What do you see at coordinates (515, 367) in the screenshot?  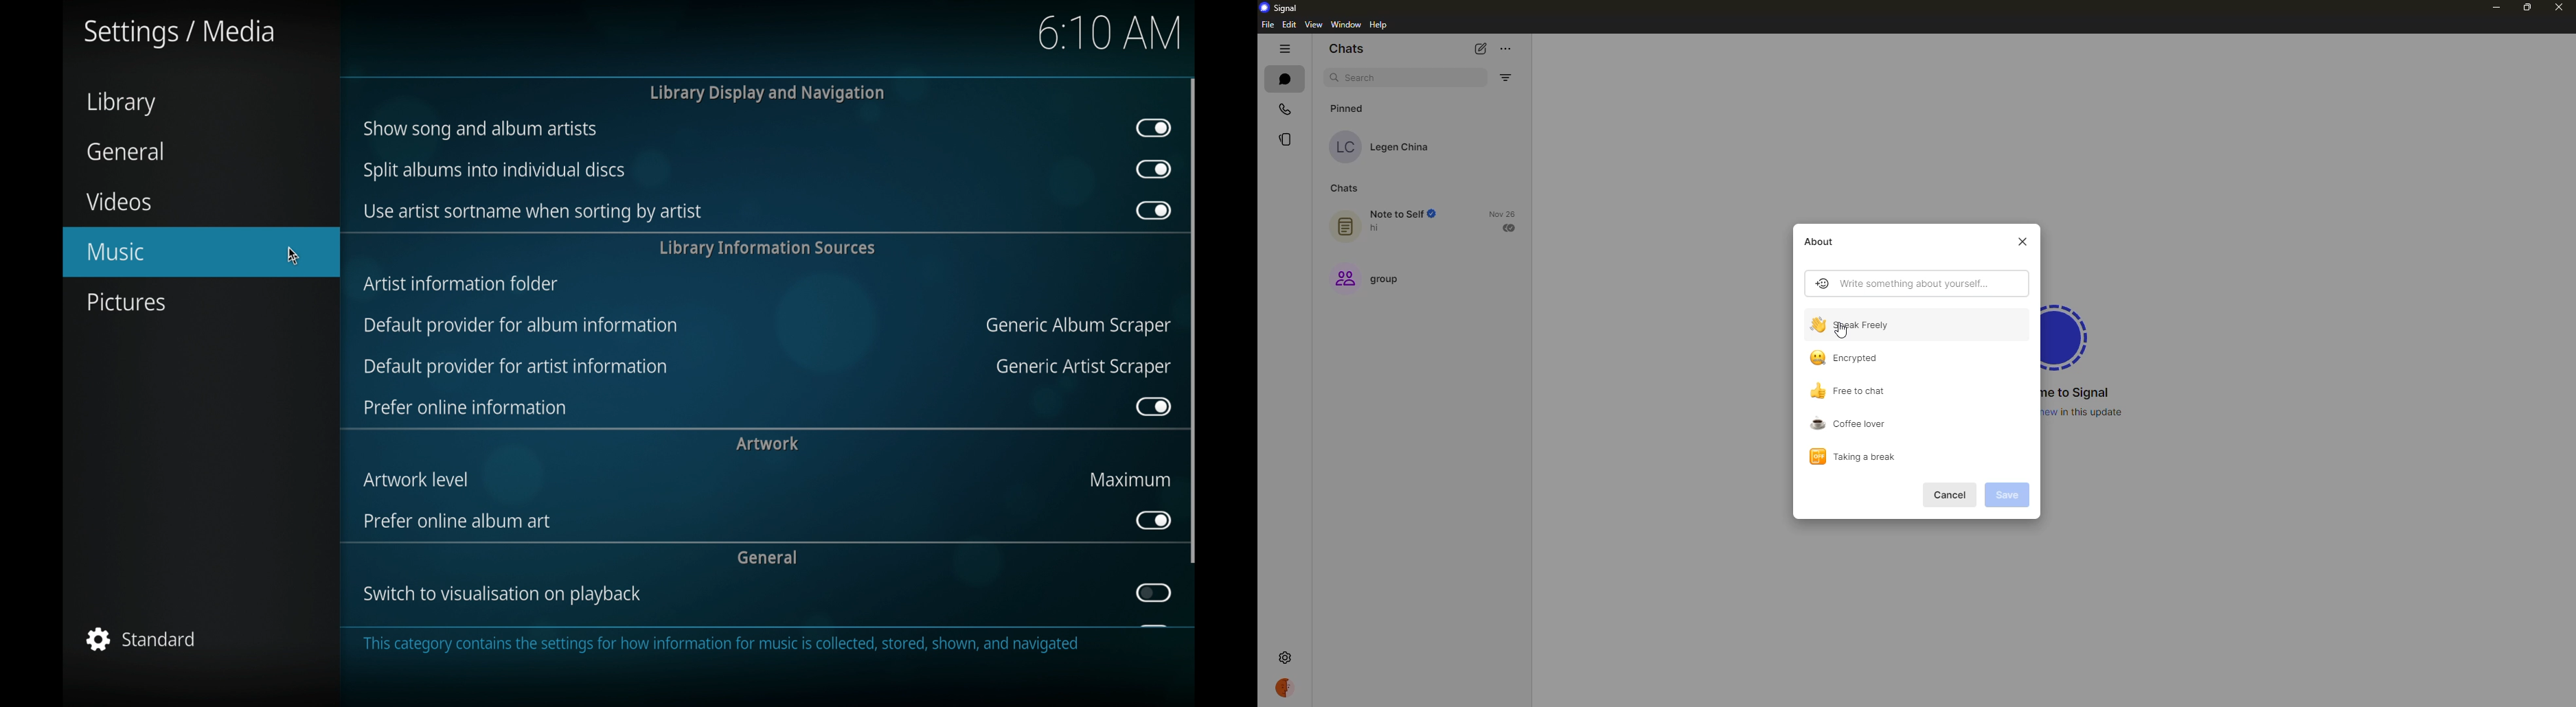 I see `default provider for artist information ` at bounding box center [515, 367].